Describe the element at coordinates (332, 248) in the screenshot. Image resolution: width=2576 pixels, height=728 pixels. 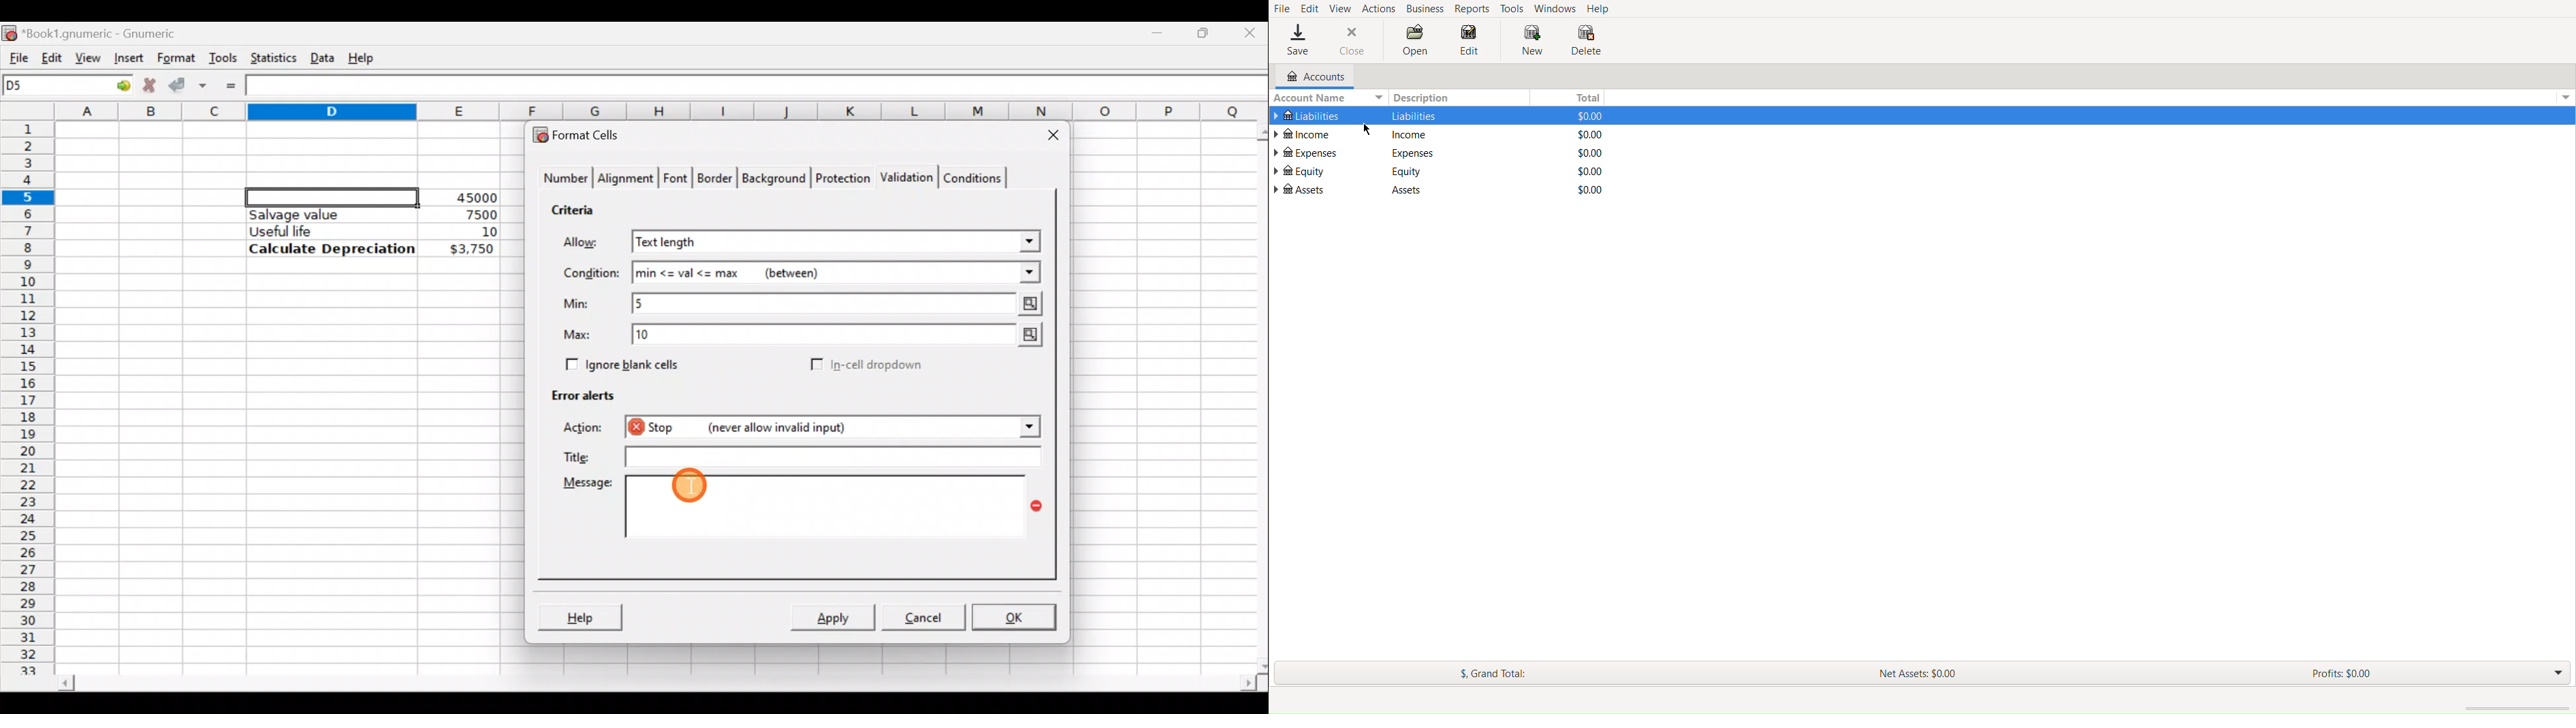
I see `Calculate Depreciation` at that location.